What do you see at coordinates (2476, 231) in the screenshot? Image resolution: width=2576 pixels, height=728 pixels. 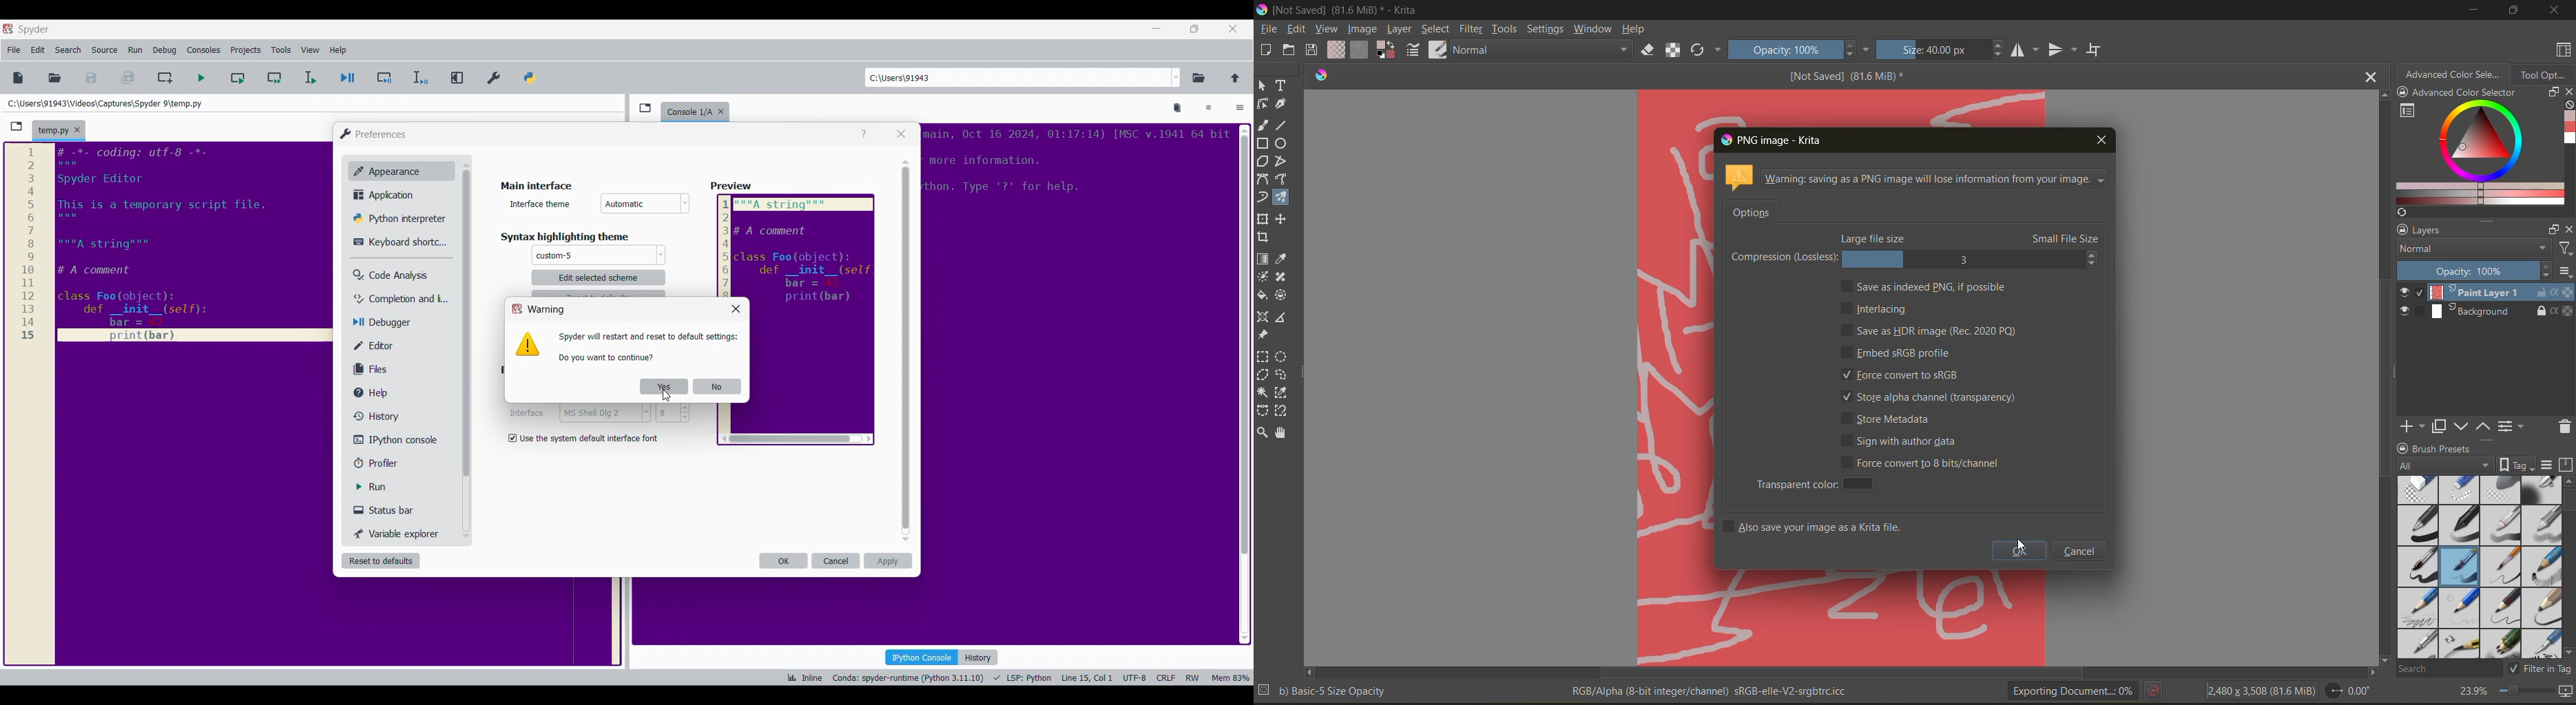 I see `layers` at bounding box center [2476, 231].